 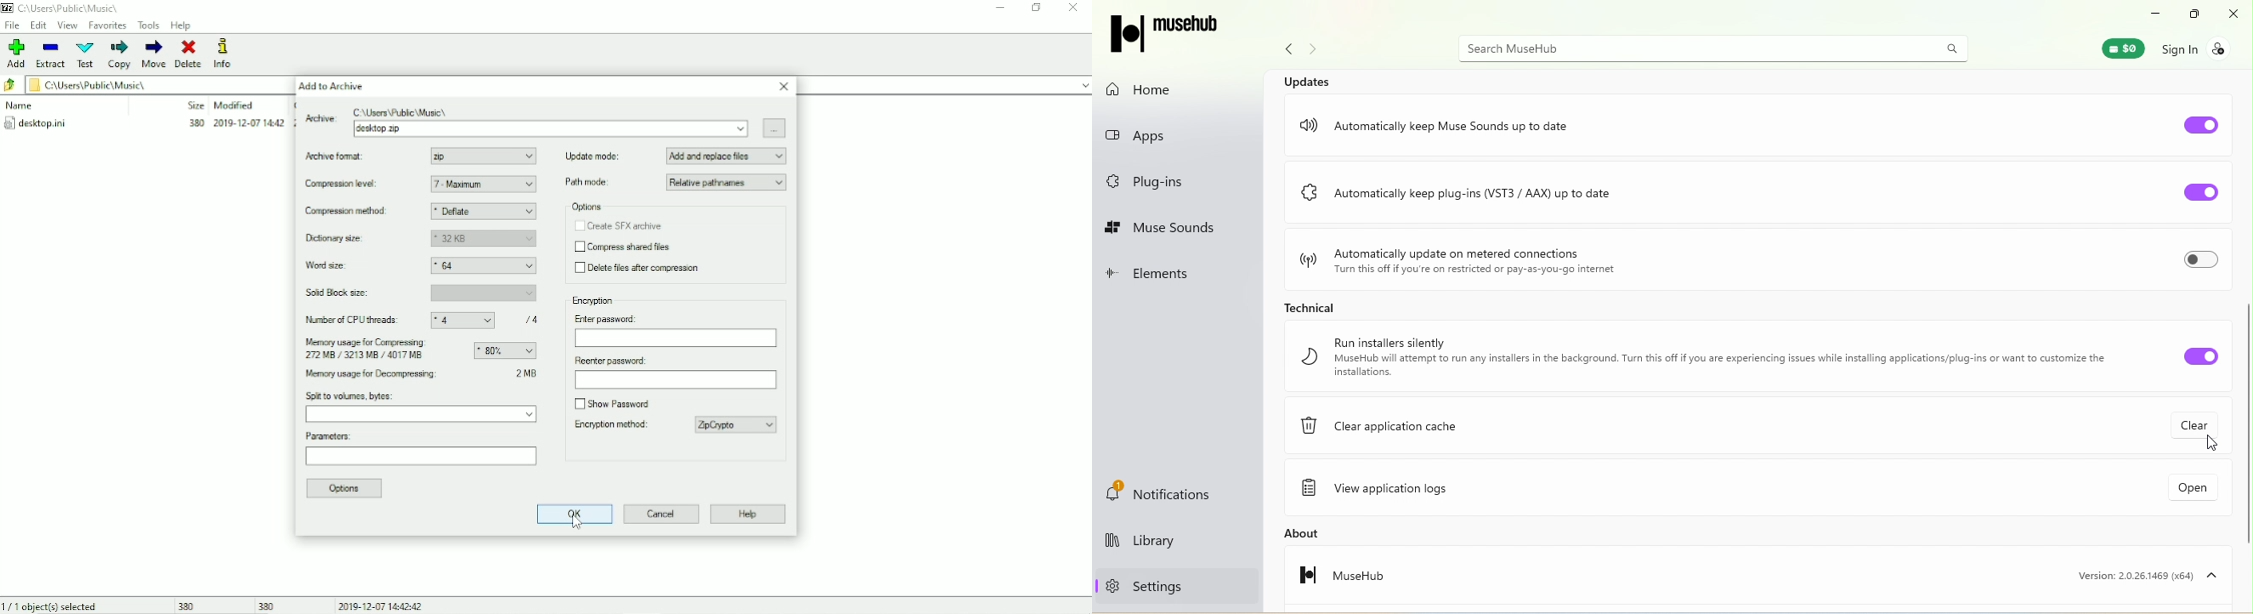 I want to click on Archive, so click(x=552, y=109).